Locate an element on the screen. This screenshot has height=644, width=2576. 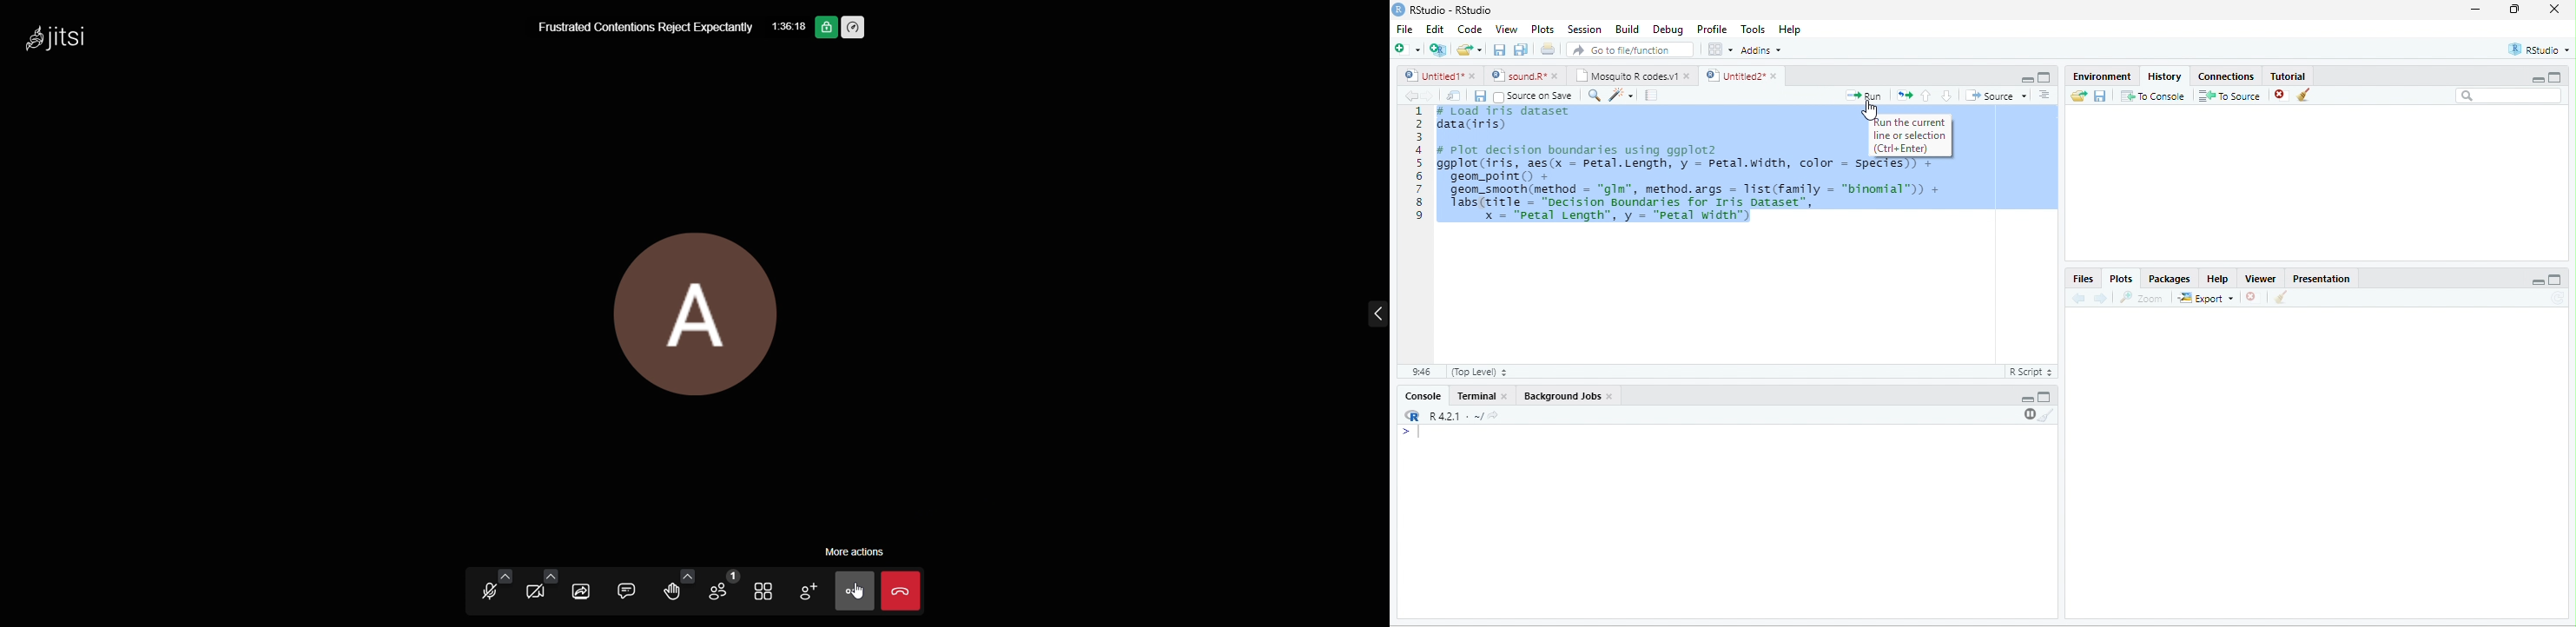
close is located at coordinates (2554, 9).